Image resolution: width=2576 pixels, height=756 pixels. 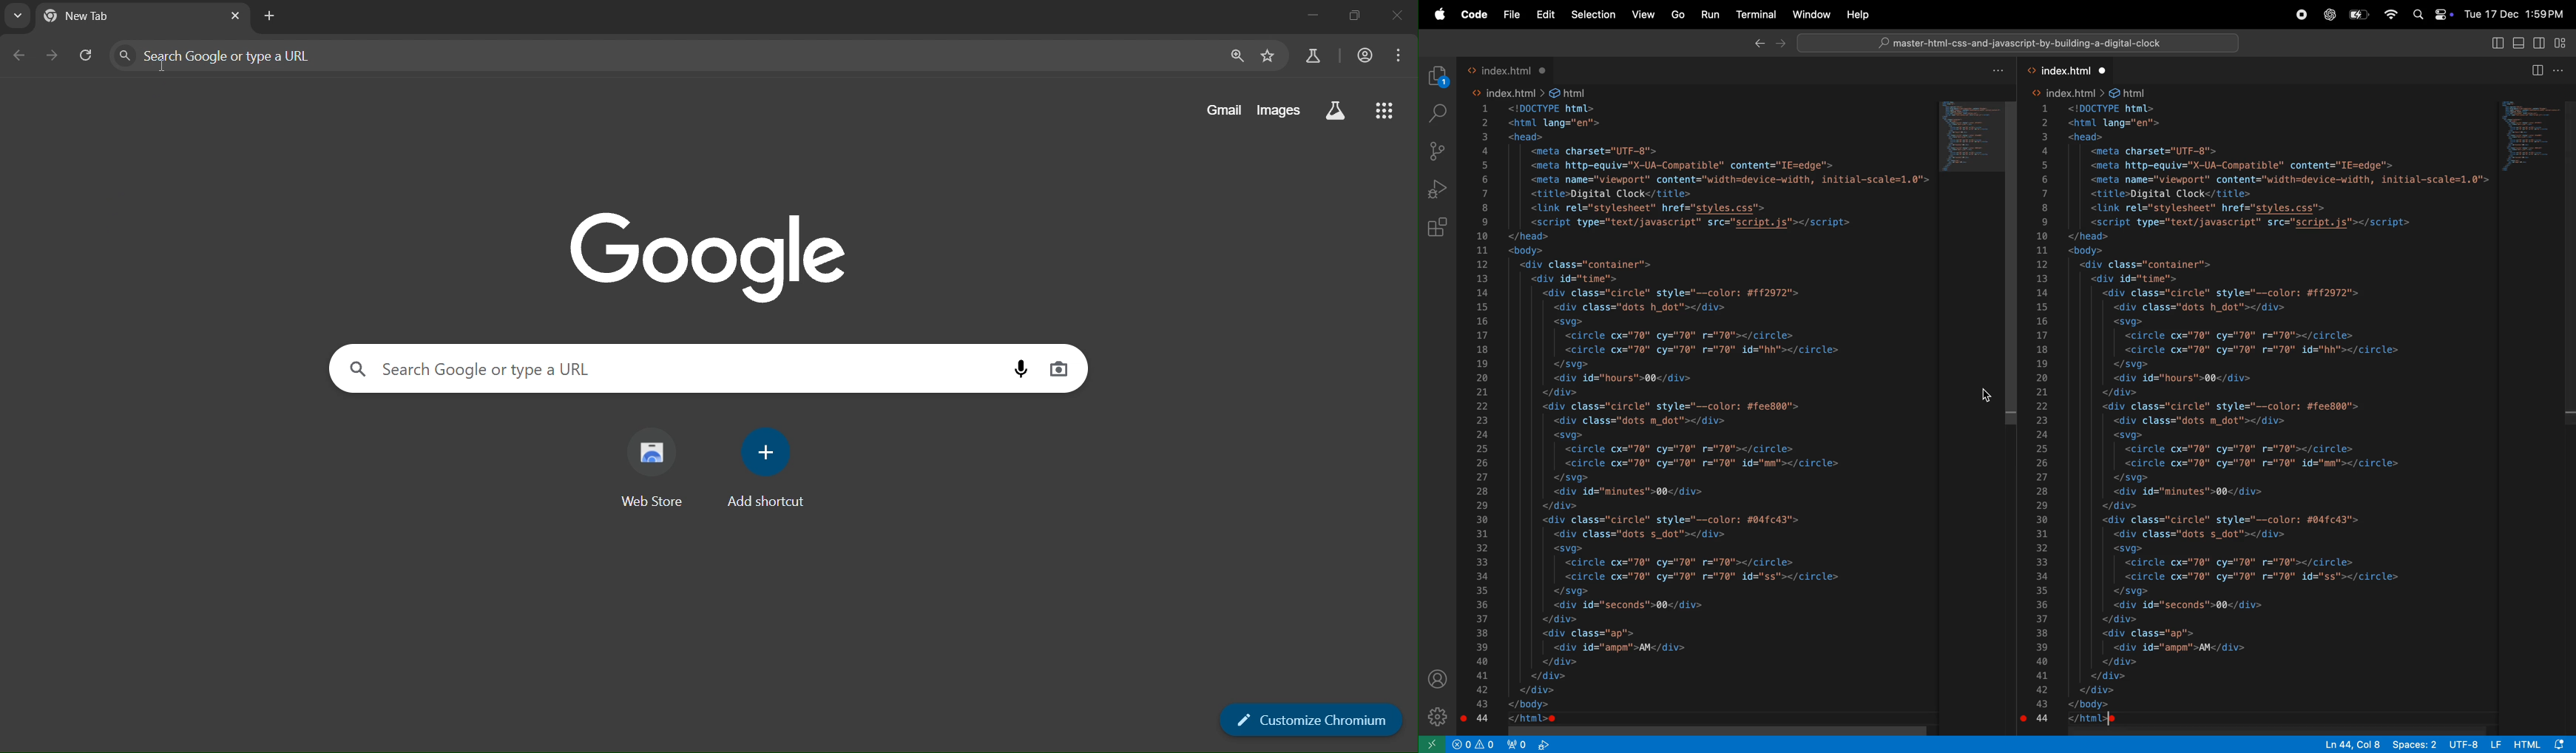 What do you see at coordinates (2415, 16) in the screenshot?
I see `Spotlight` at bounding box center [2415, 16].